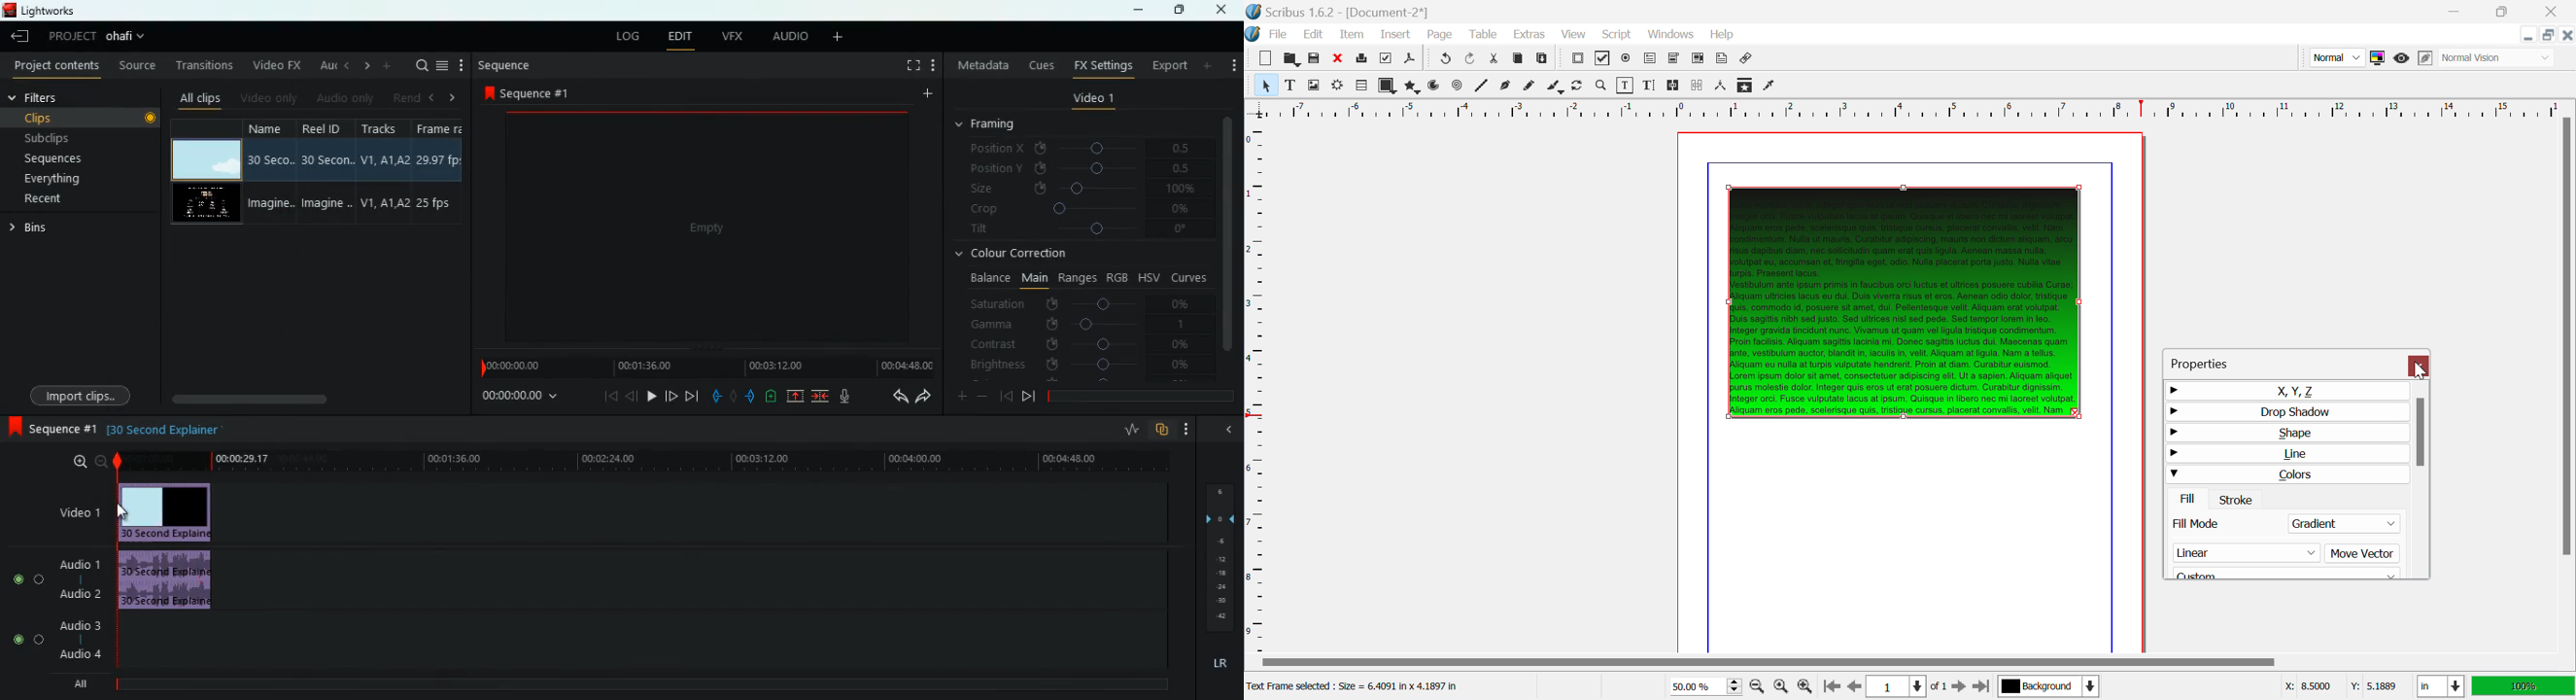  Describe the element at coordinates (76, 594) in the screenshot. I see `audio 2` at that location.